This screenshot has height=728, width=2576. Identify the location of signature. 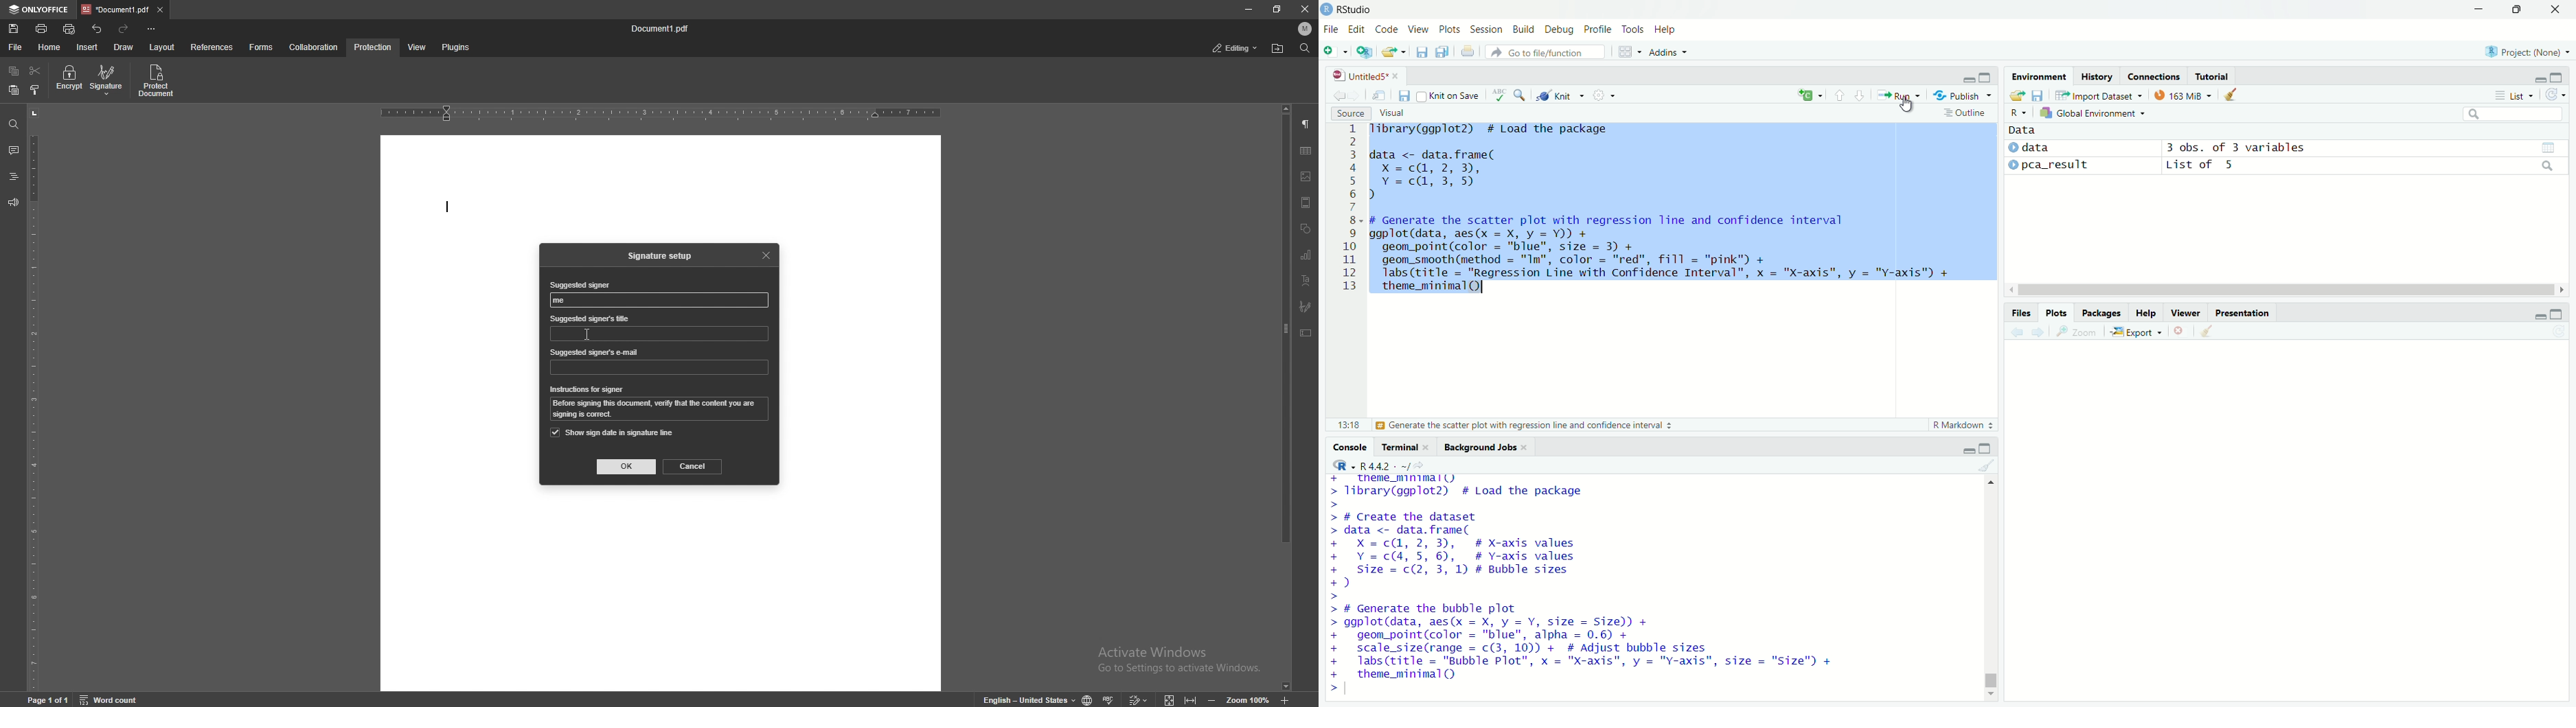
(108, 80).